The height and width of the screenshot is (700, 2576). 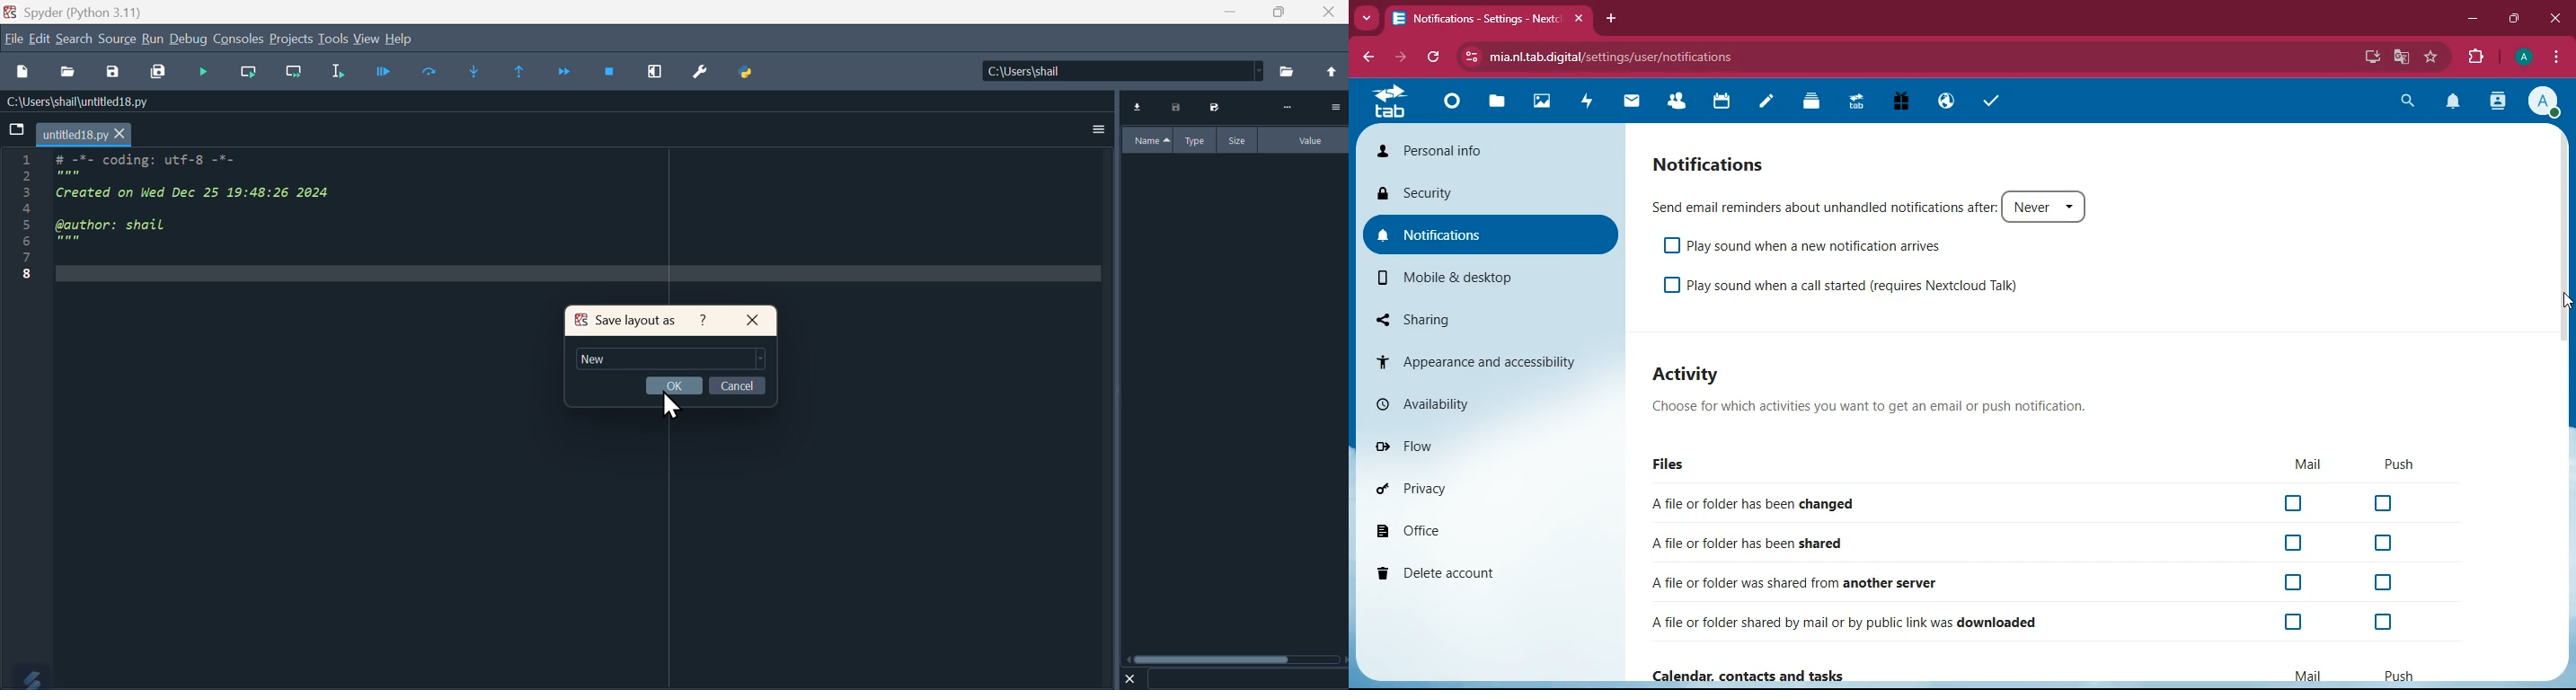 I want to click on off, so click(x=2385, y=623).